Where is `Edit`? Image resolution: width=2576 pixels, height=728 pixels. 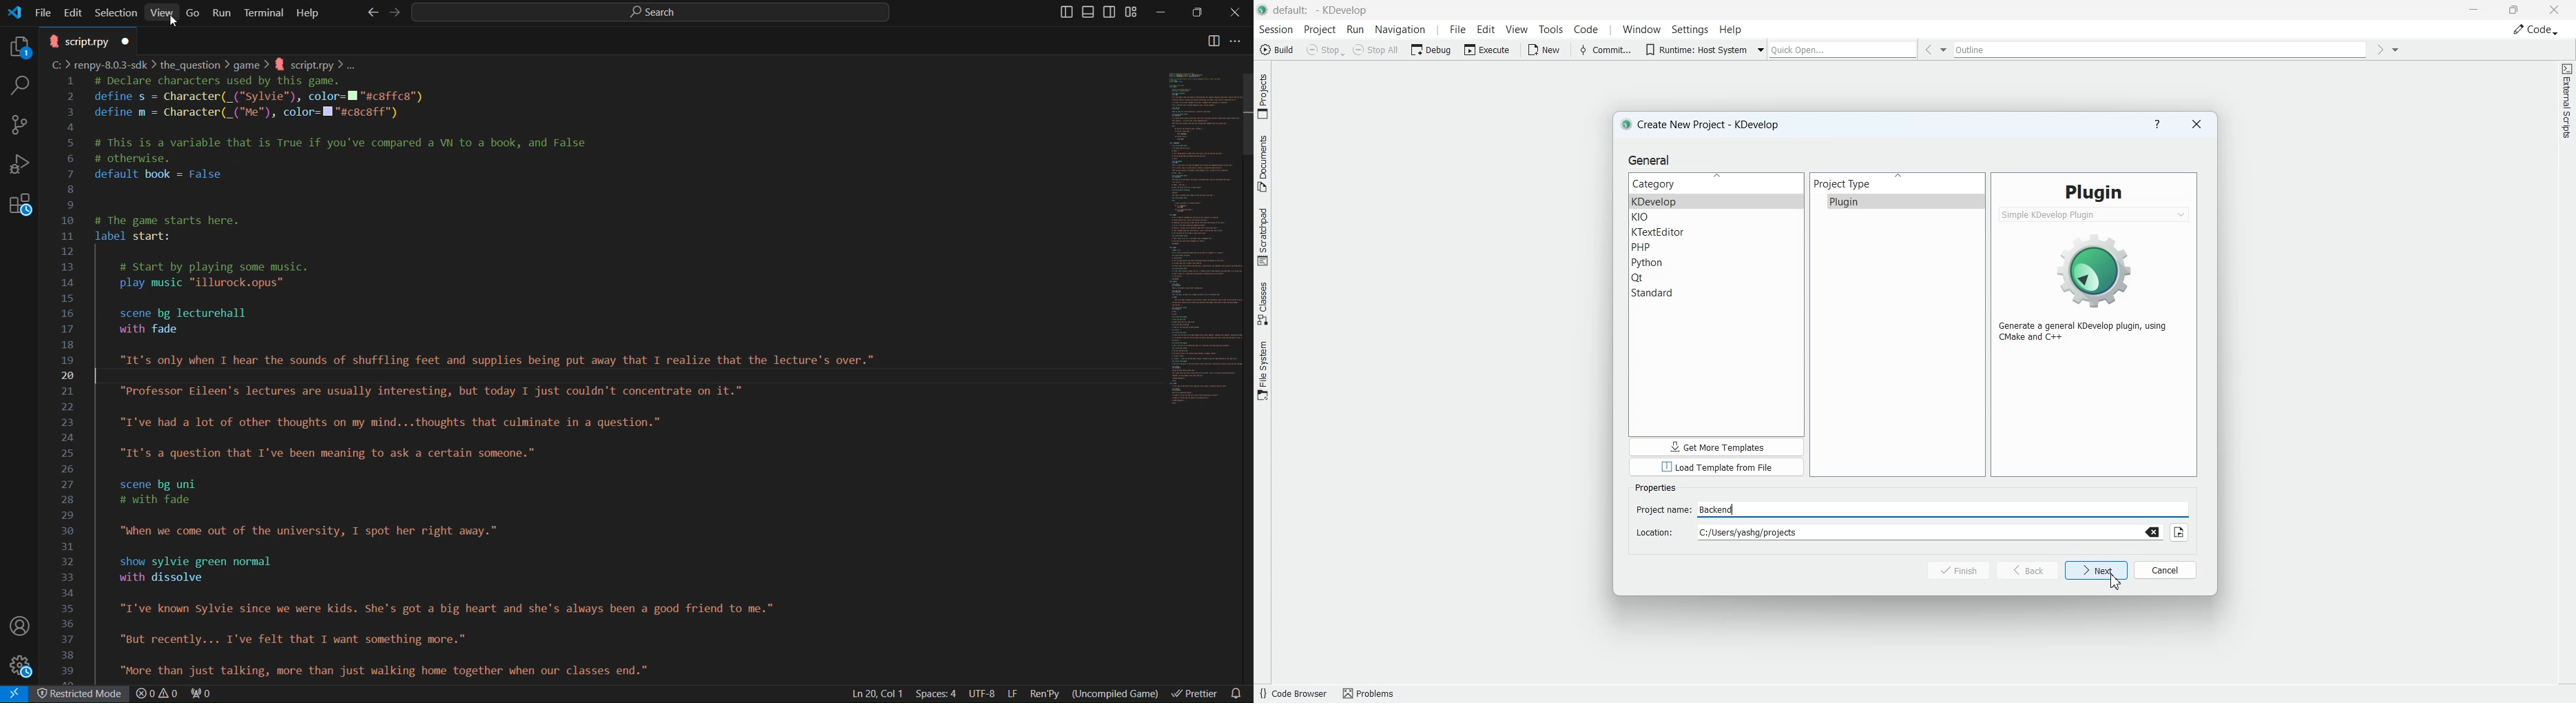
Edit is located at coordinates (75, 11).